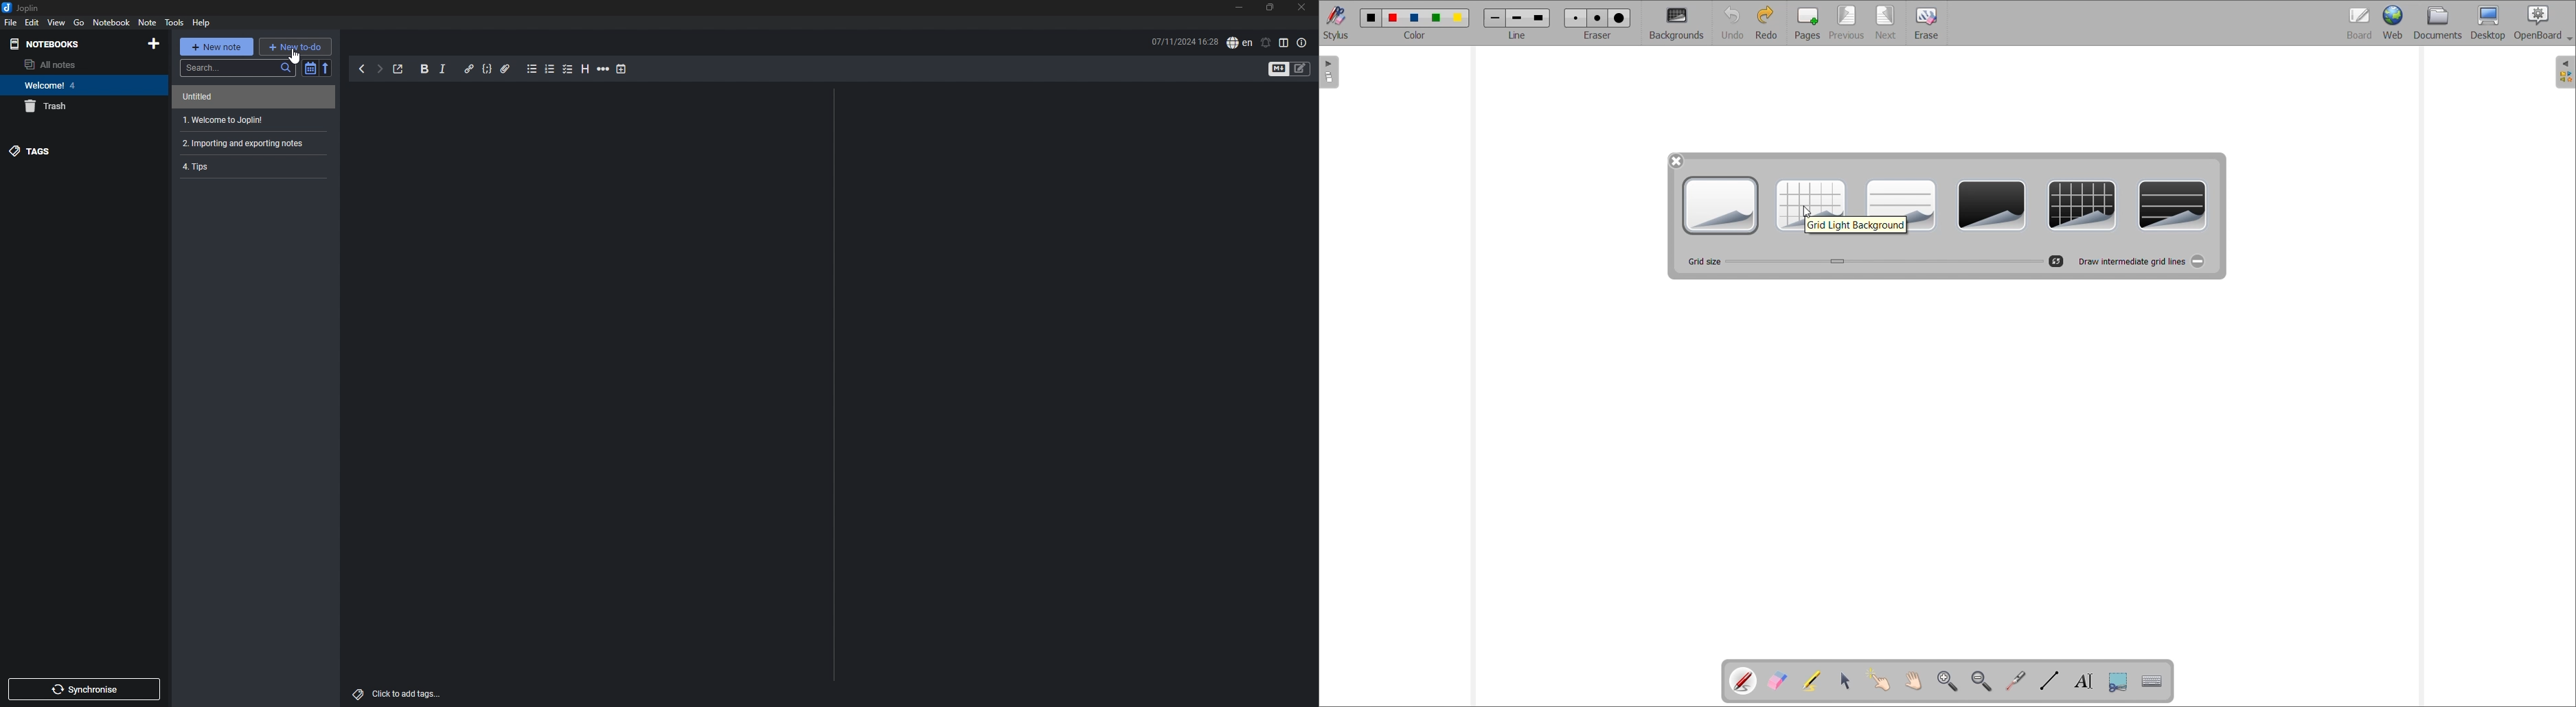  Describe the element at coordinates (1926, 23) in the screenshot. I see `Eraser` at that location.